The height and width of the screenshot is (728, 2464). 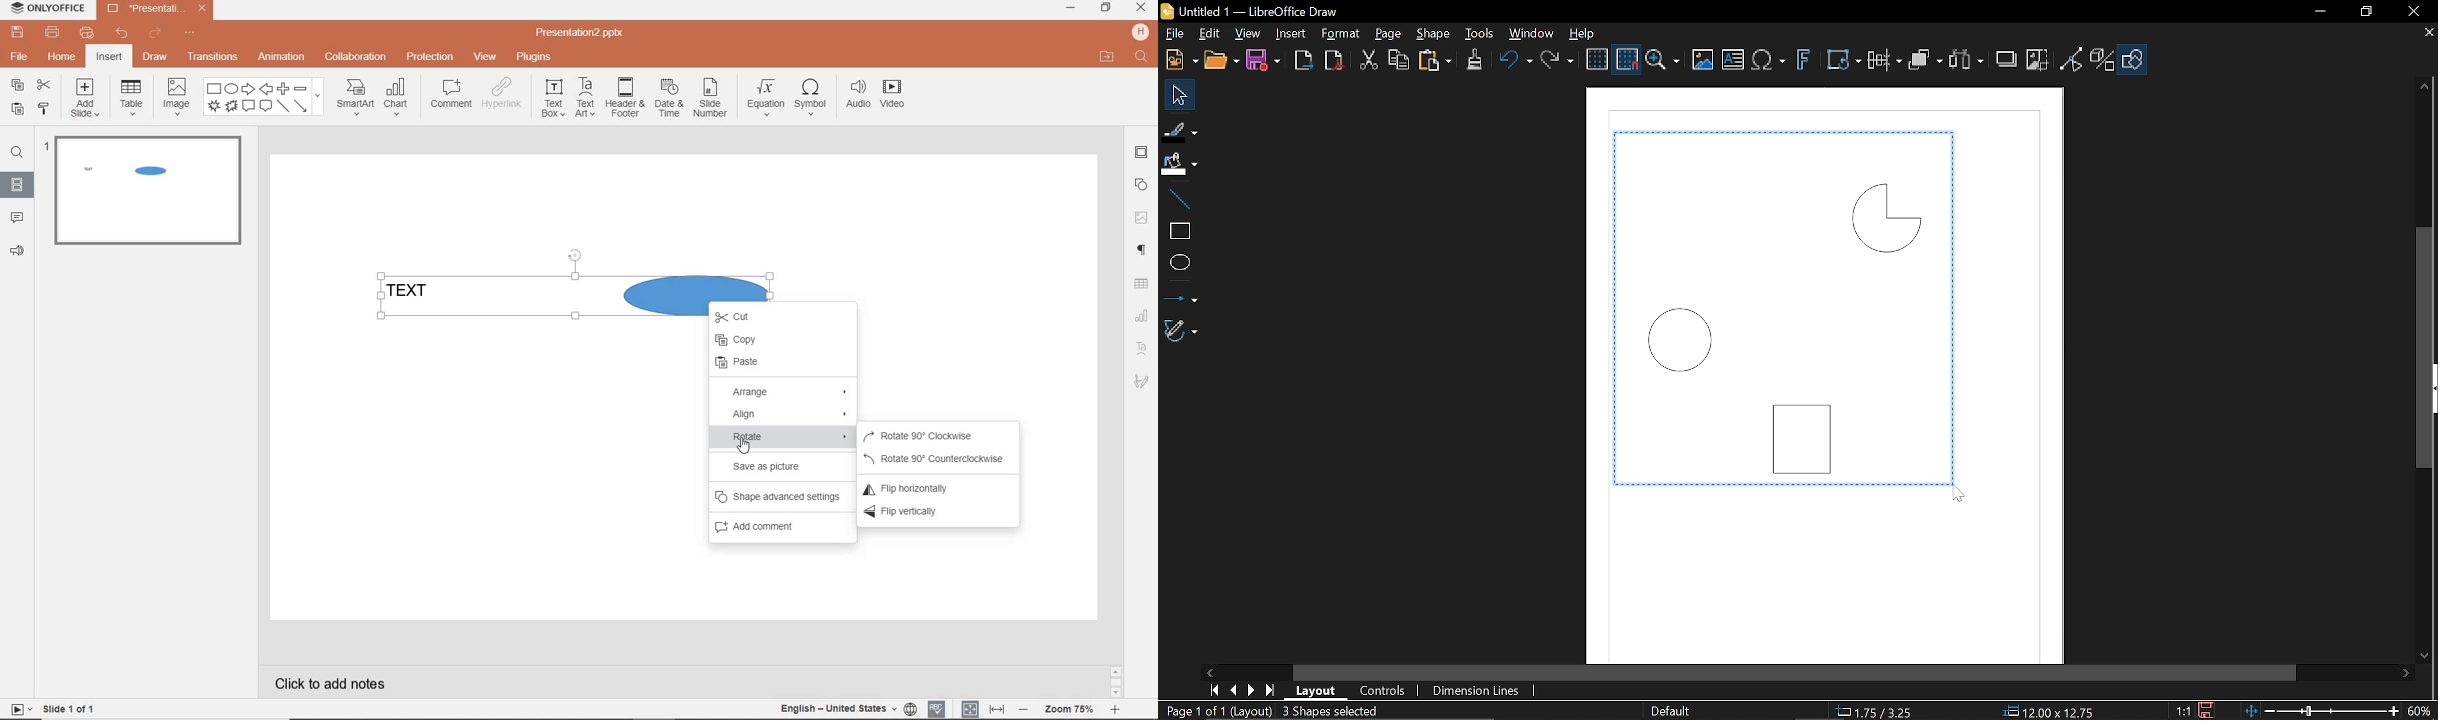 I want to click on Arrange, so click(x=1925, y=62).